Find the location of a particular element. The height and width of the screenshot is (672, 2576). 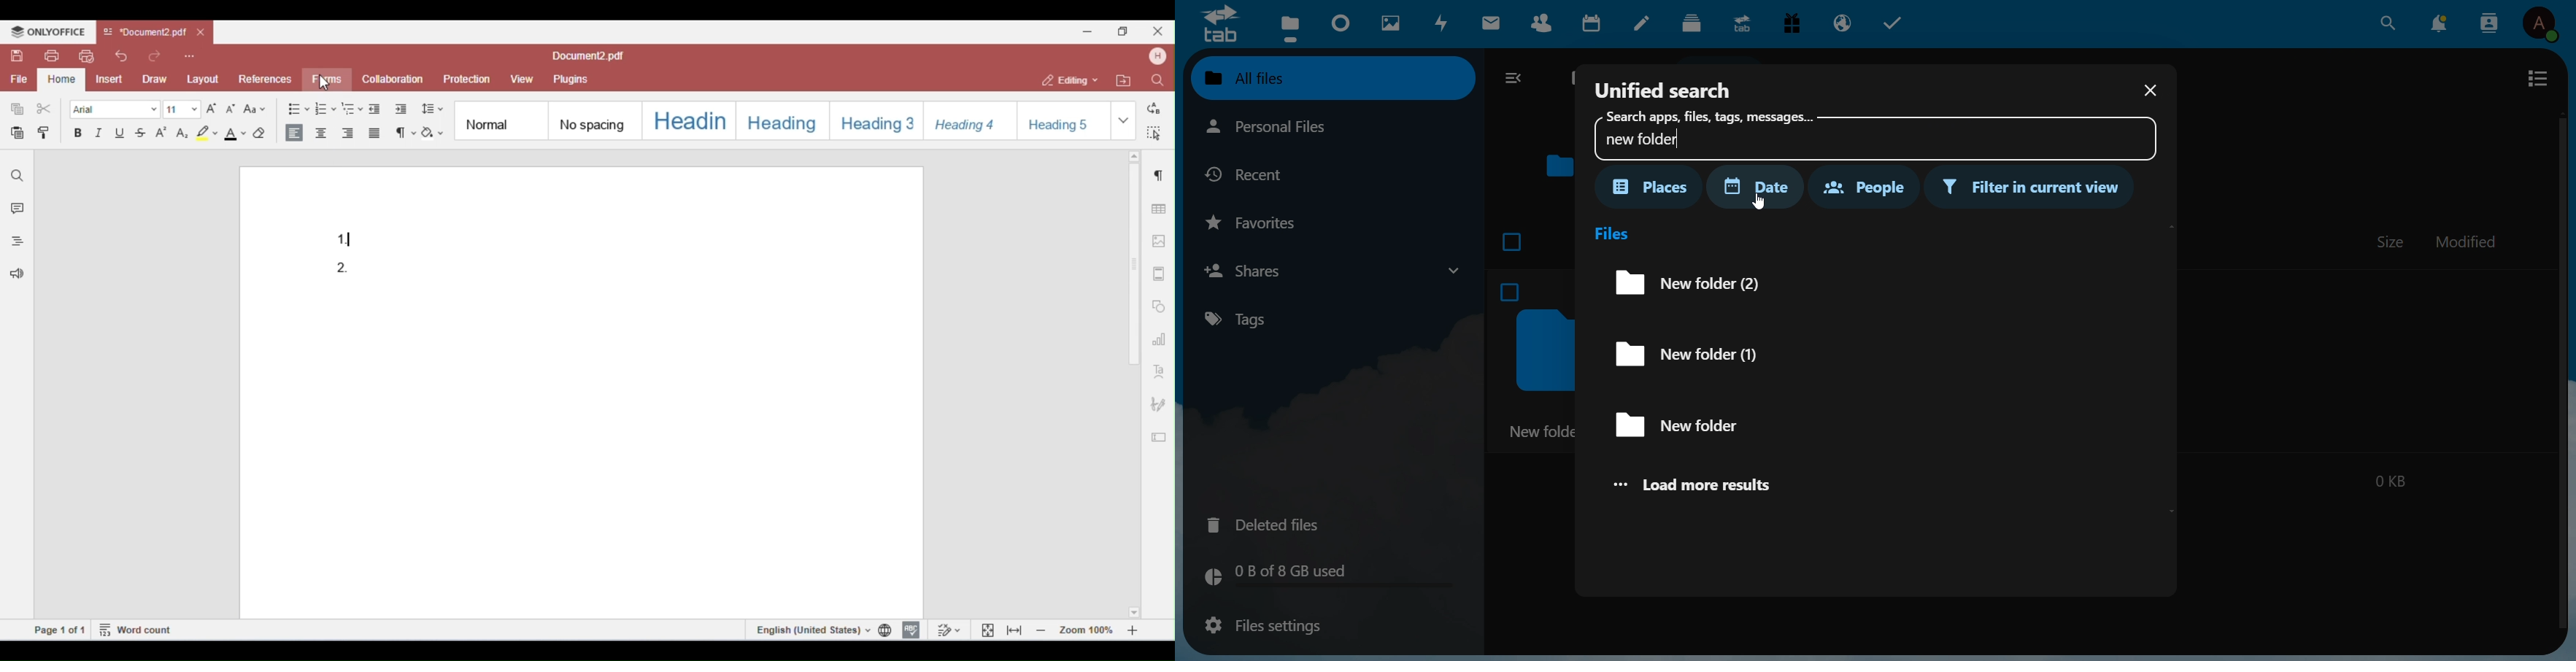

email hosting is located at coordinates (1844, 22).